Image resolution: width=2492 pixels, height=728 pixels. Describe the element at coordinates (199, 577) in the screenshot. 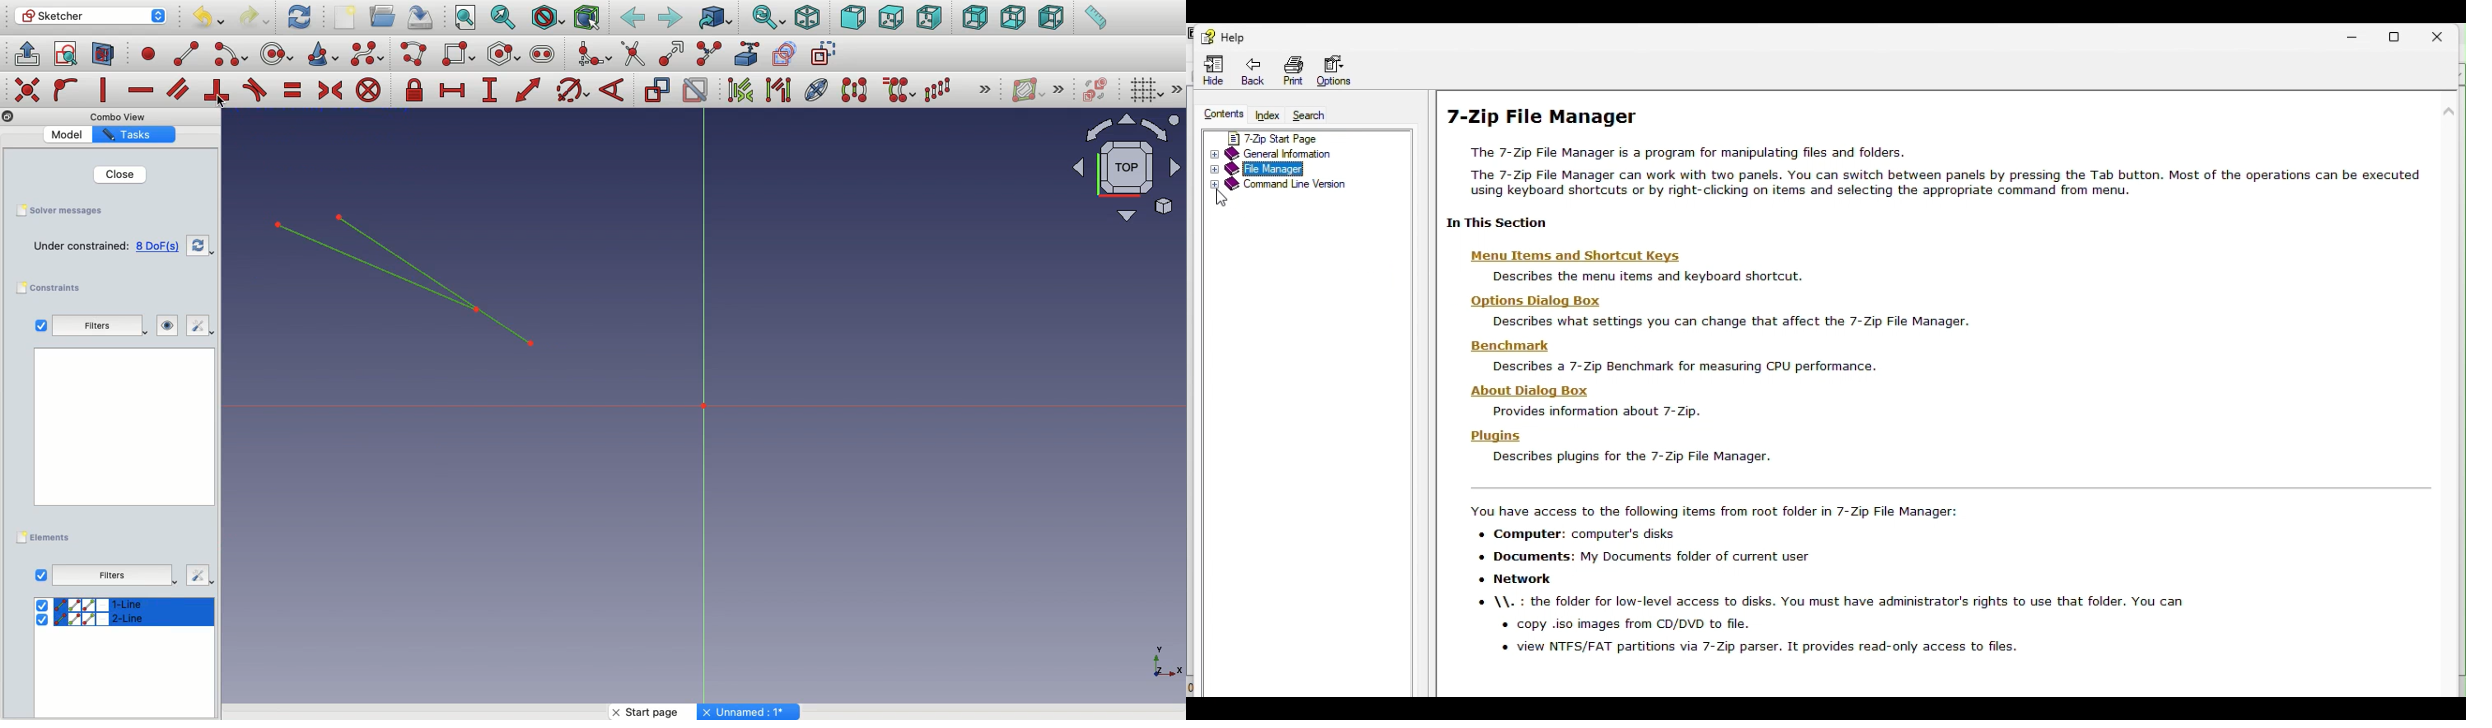

I see `` at that location.